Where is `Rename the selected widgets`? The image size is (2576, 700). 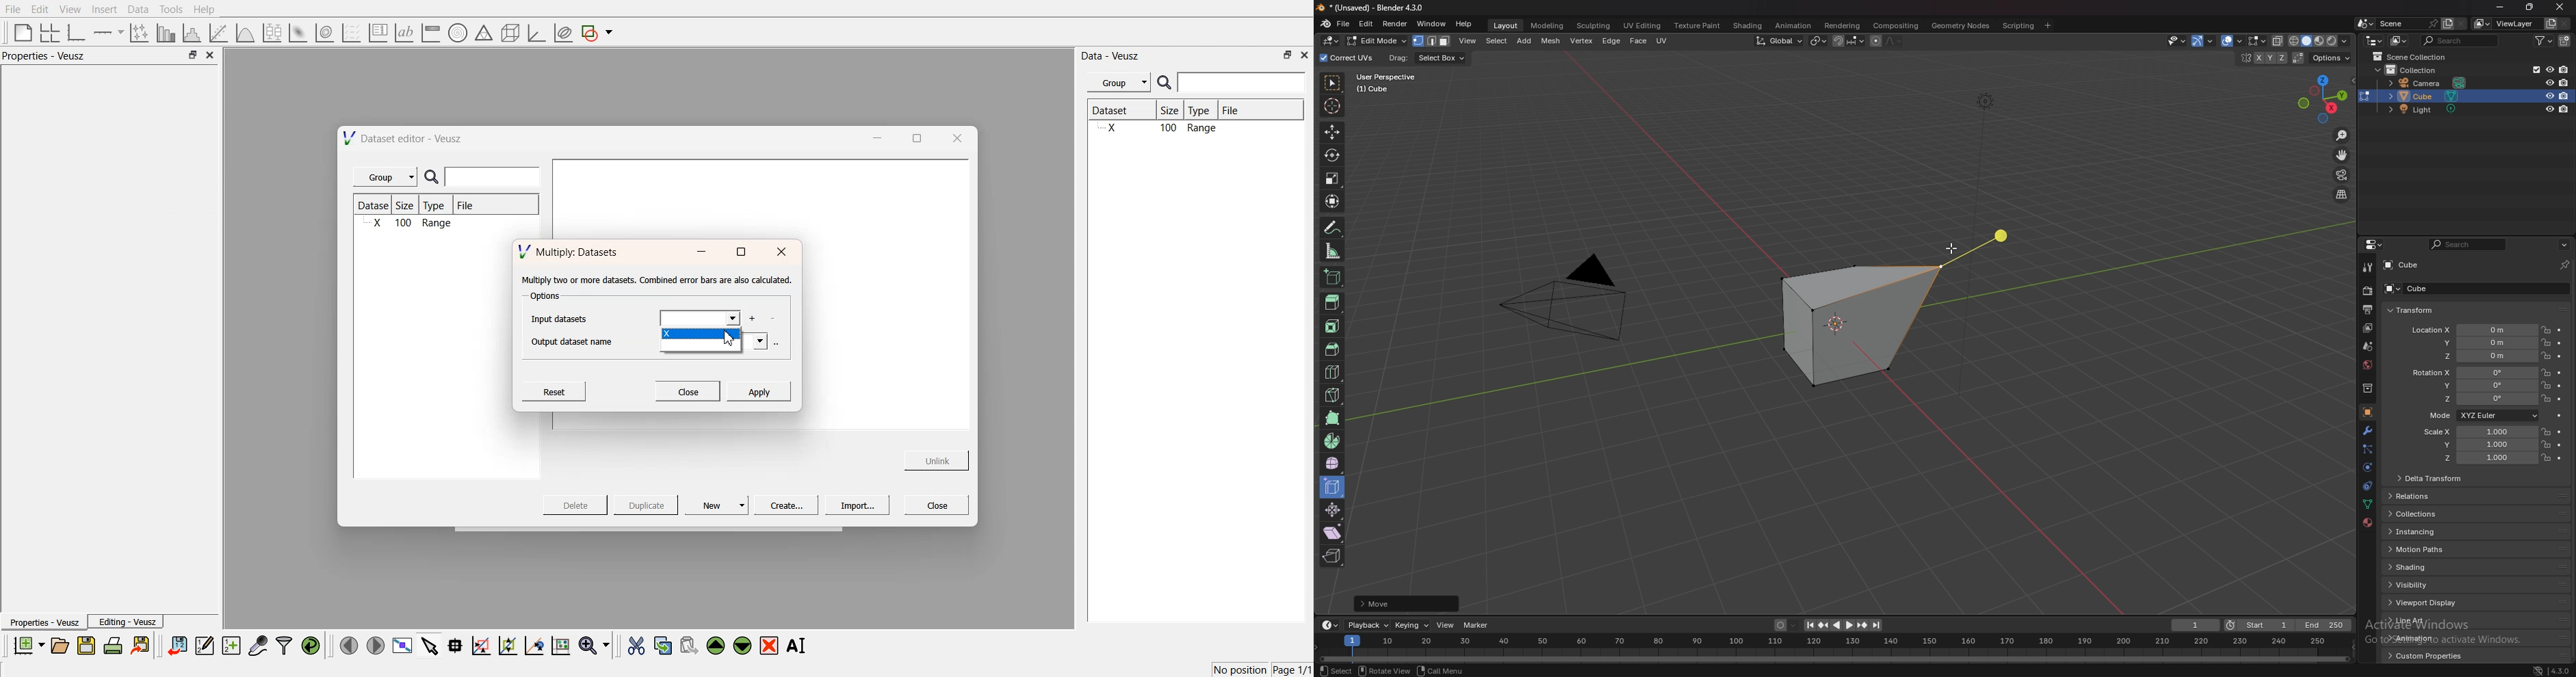 Rename the selected widgets is located at coordinates (799, 646).